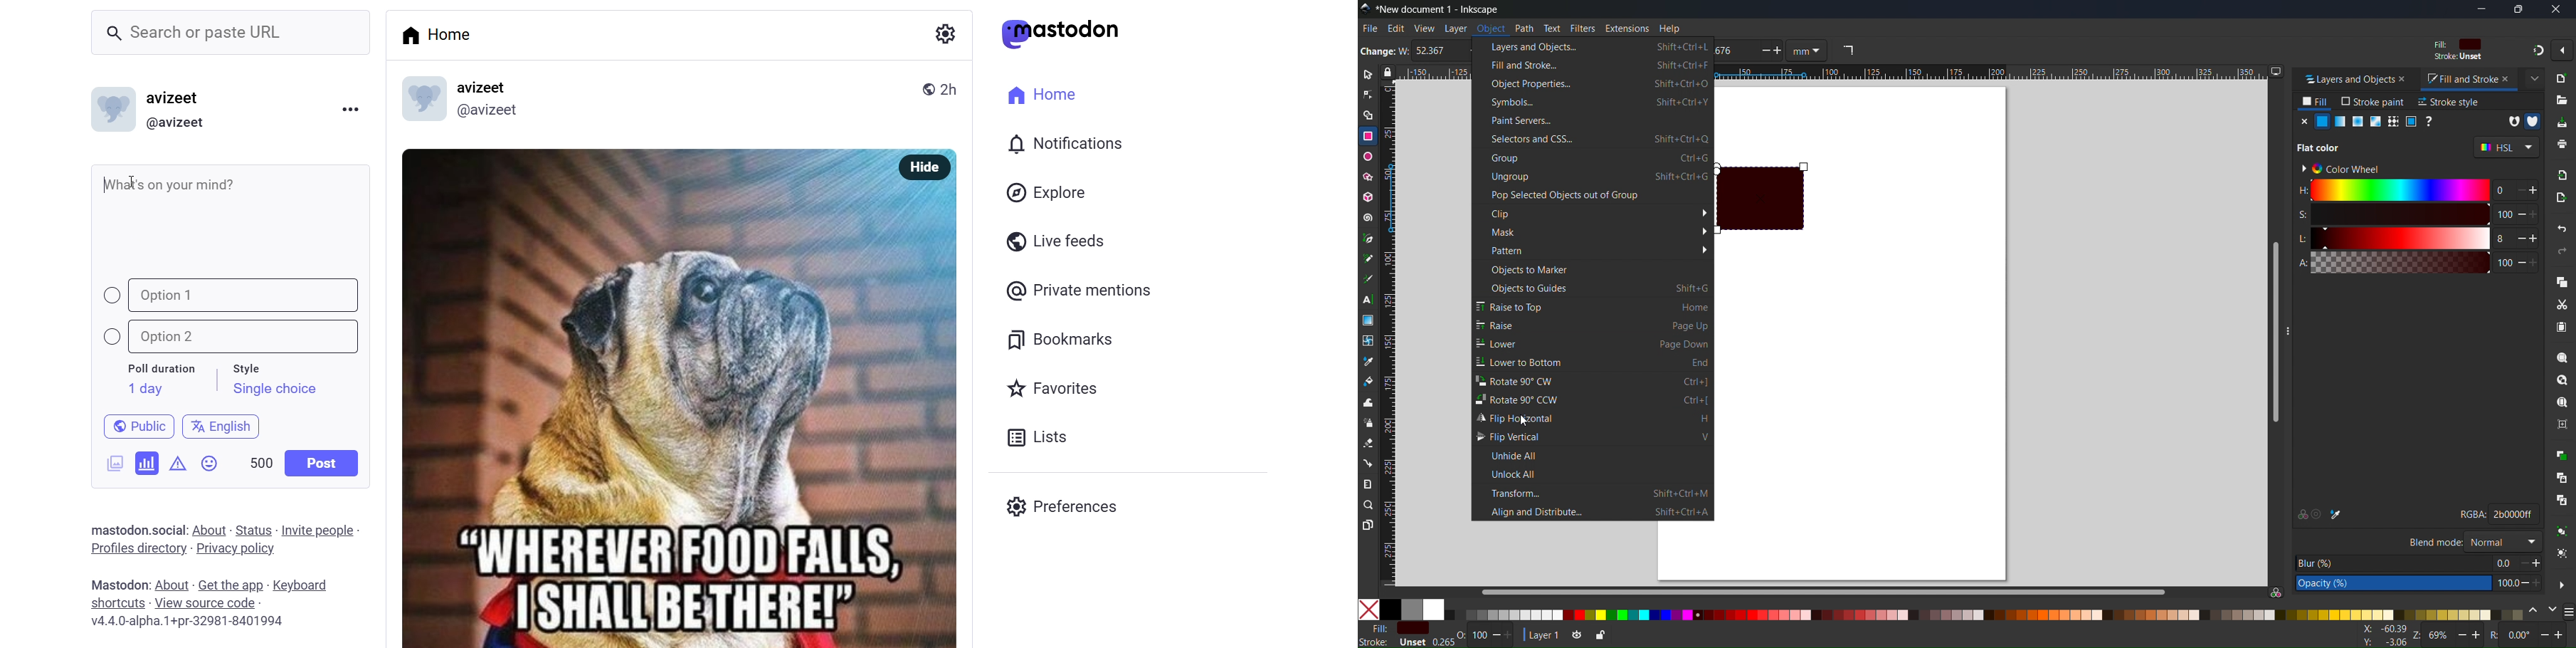 The width and height of the screenshot is (2576, 672). I want to click on Group, so click(2561, 532).